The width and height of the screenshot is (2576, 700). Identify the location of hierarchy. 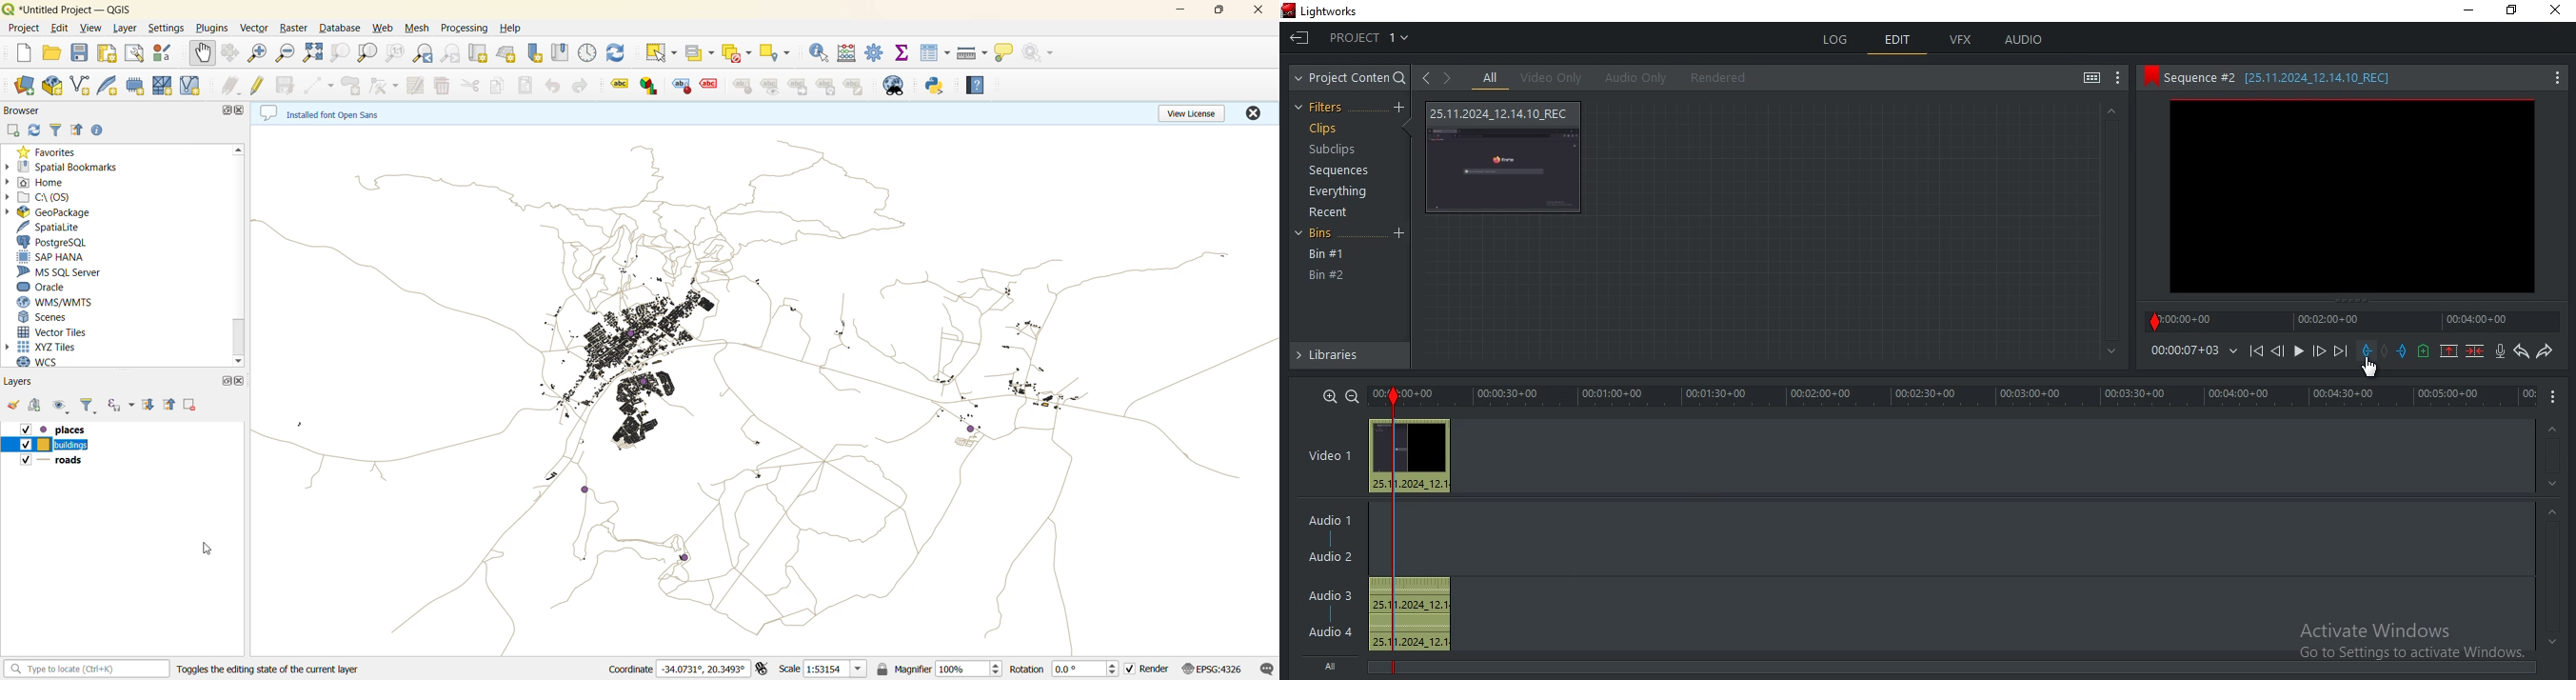
(827, 87).